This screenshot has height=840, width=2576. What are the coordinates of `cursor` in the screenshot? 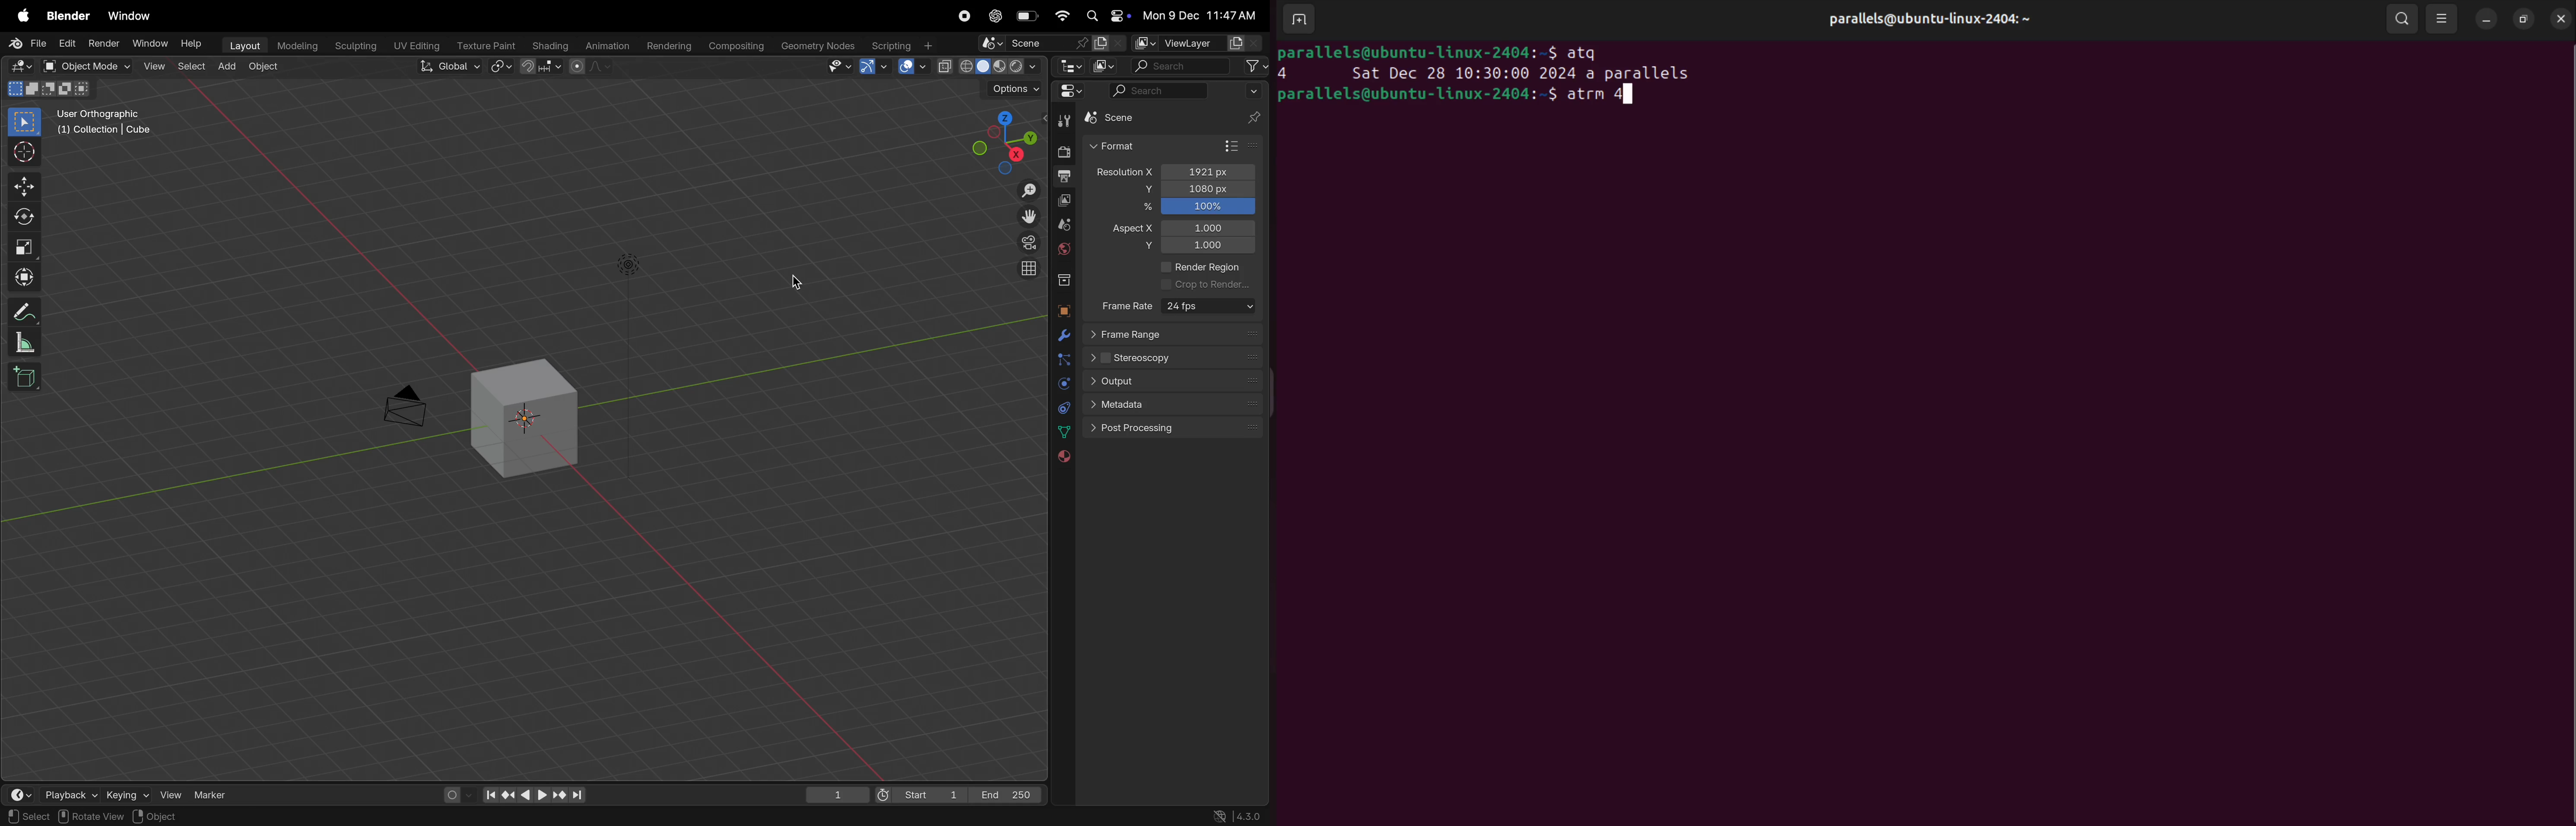 It's located at (800, 283).